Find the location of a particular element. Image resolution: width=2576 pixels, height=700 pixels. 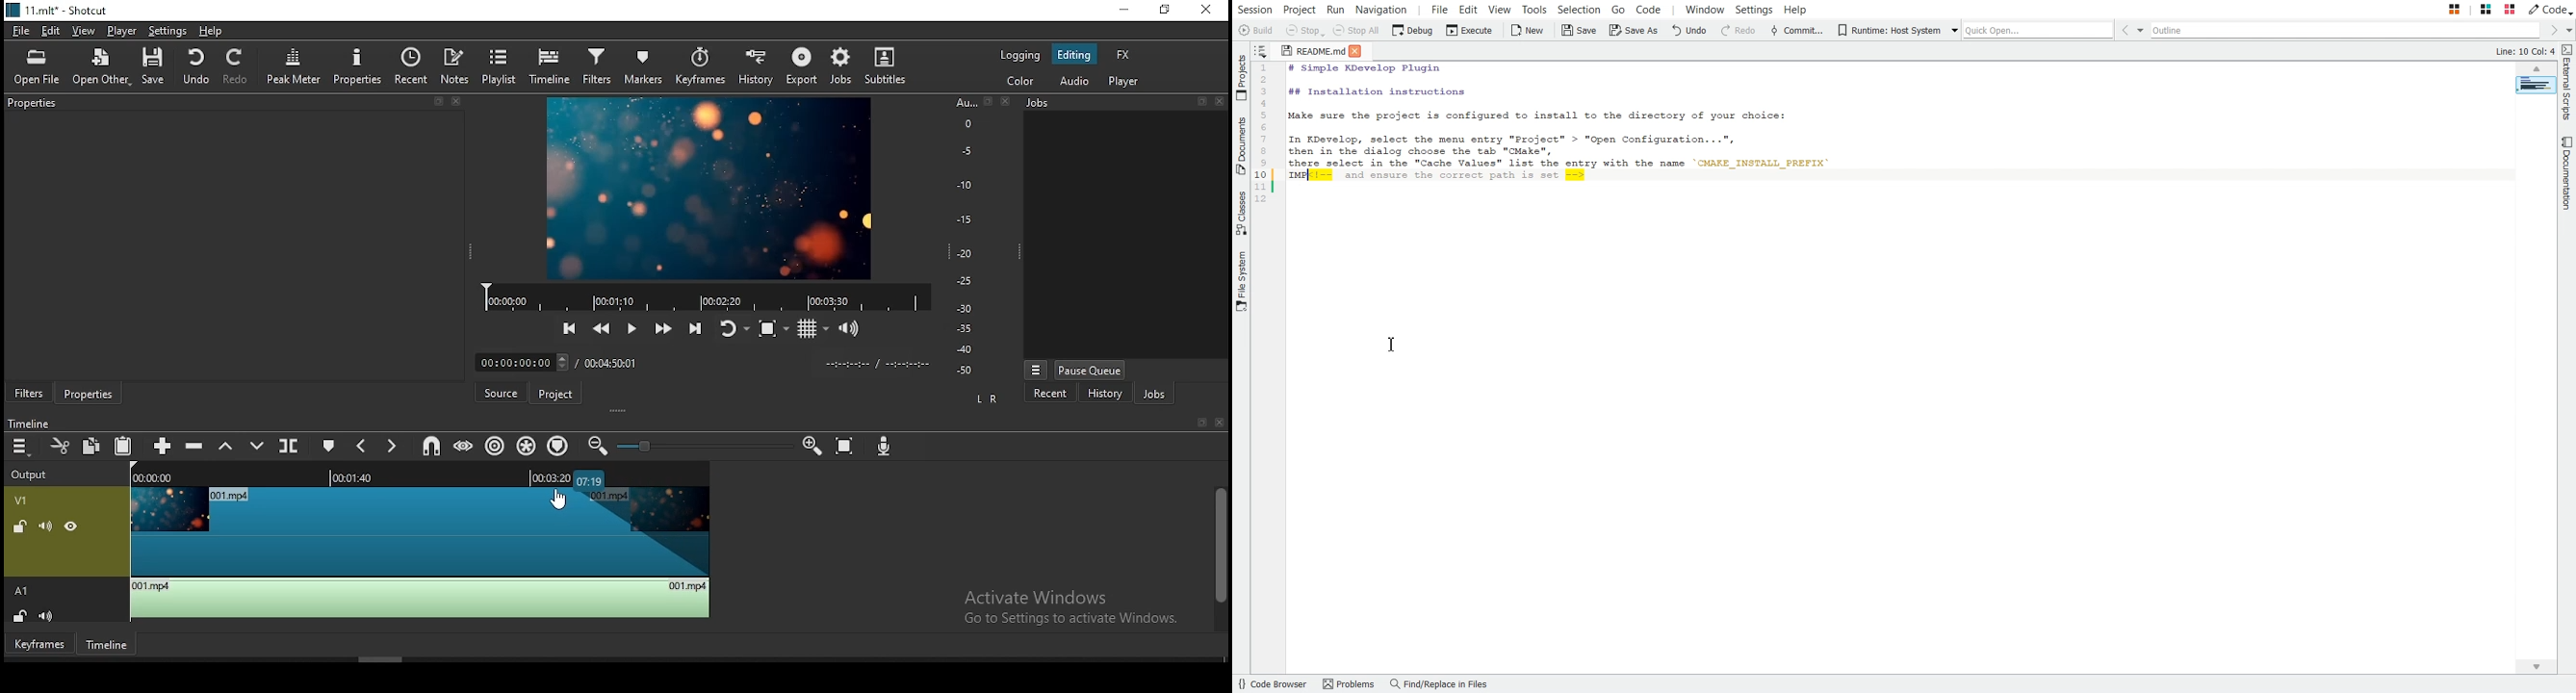

zoom timeline to fit is located at coordinates (845, 447).